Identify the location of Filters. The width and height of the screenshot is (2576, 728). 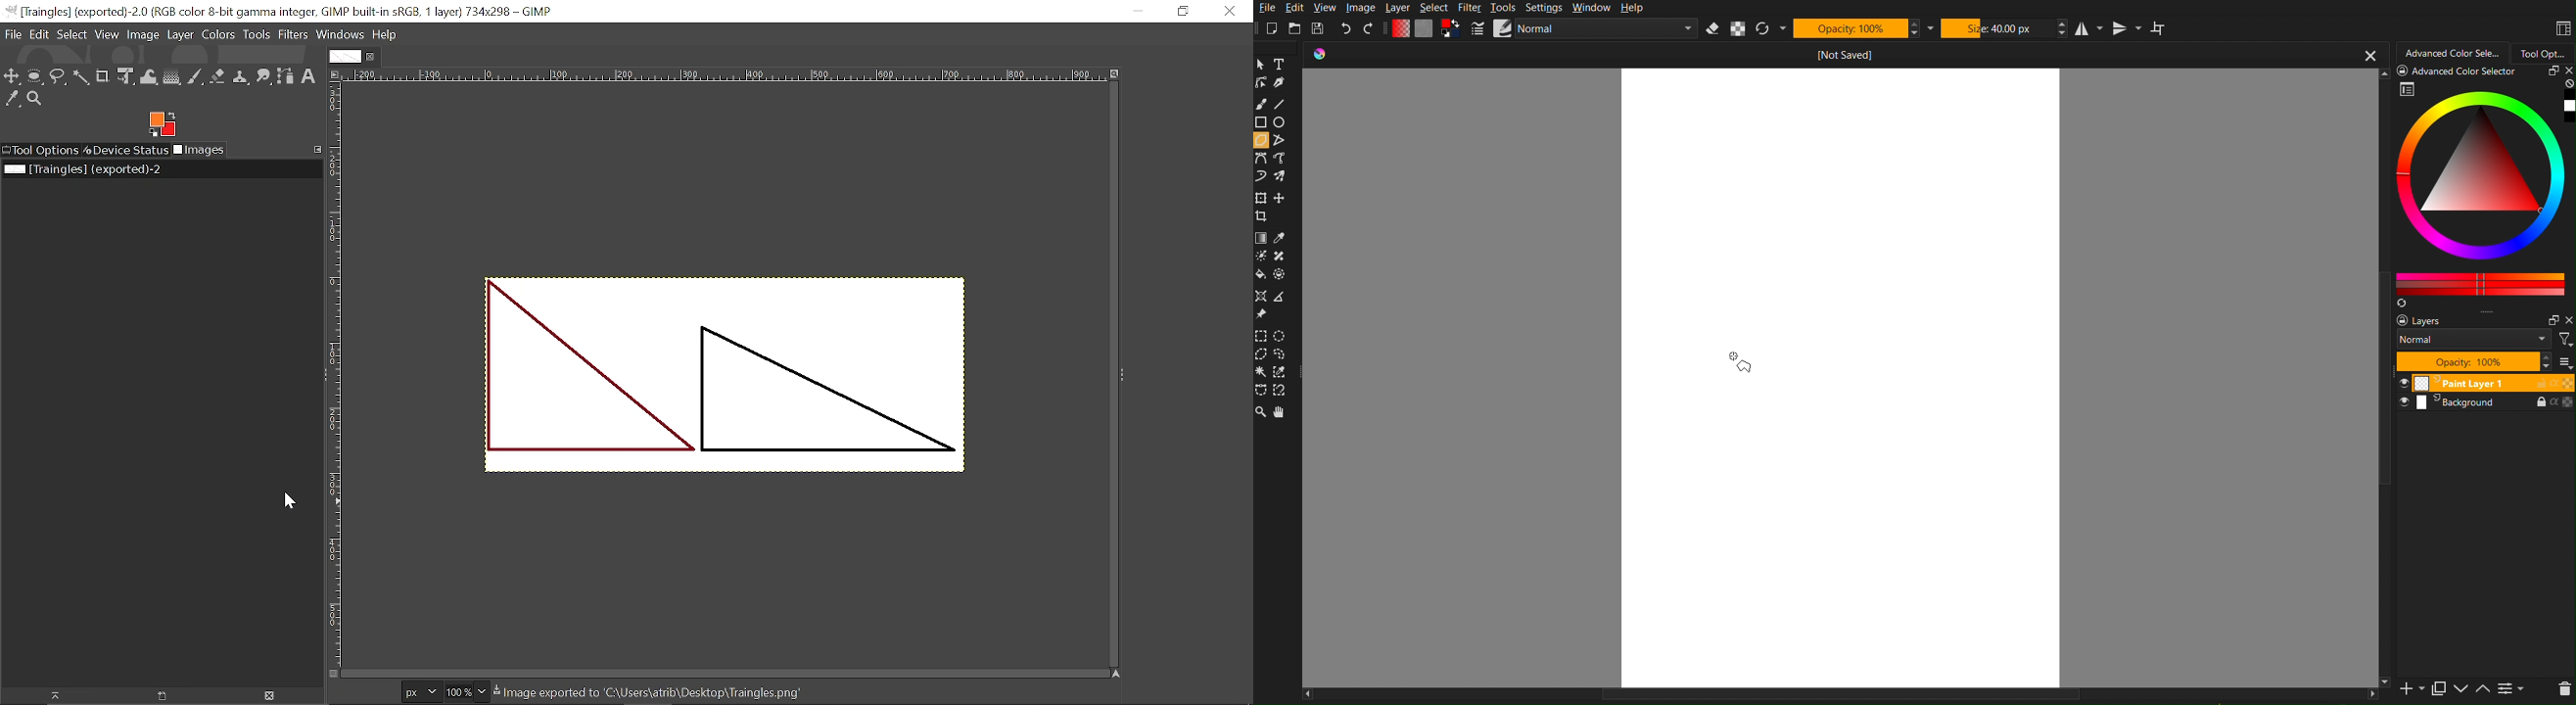
(294, 35).